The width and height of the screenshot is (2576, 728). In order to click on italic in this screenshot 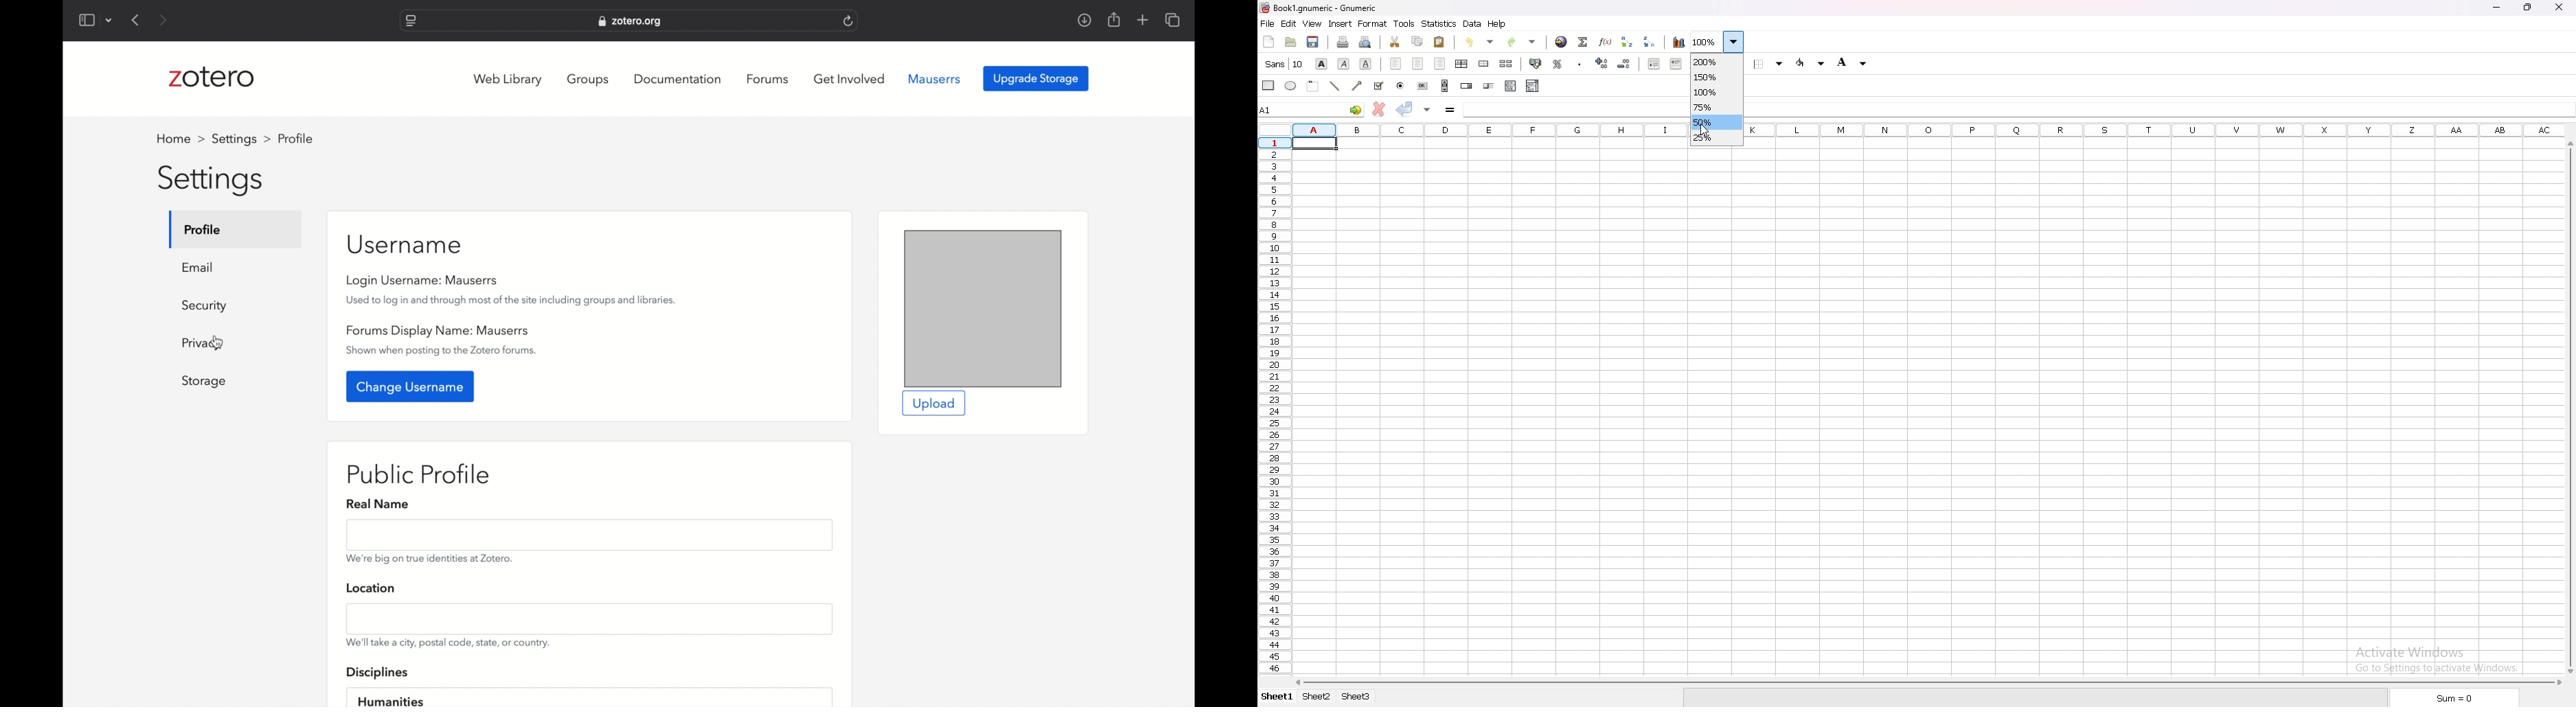, I will do `click(1344, 64)`.